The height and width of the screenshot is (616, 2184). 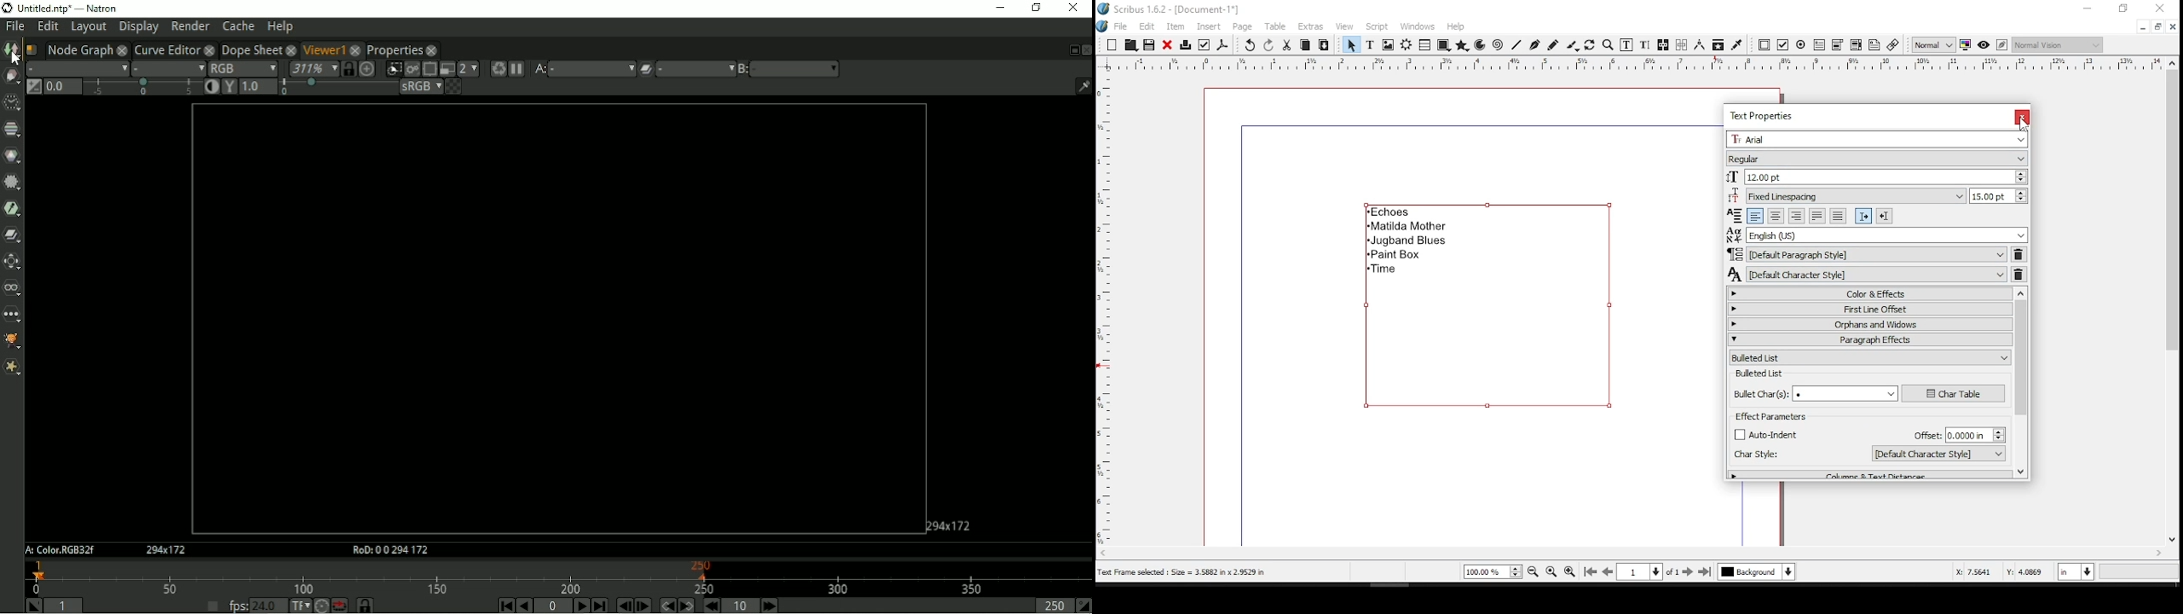 What do you see at coordinates (1552, 571) in the screenshot?
I see `zoom to 100%` at bounding box center [1552, 571].